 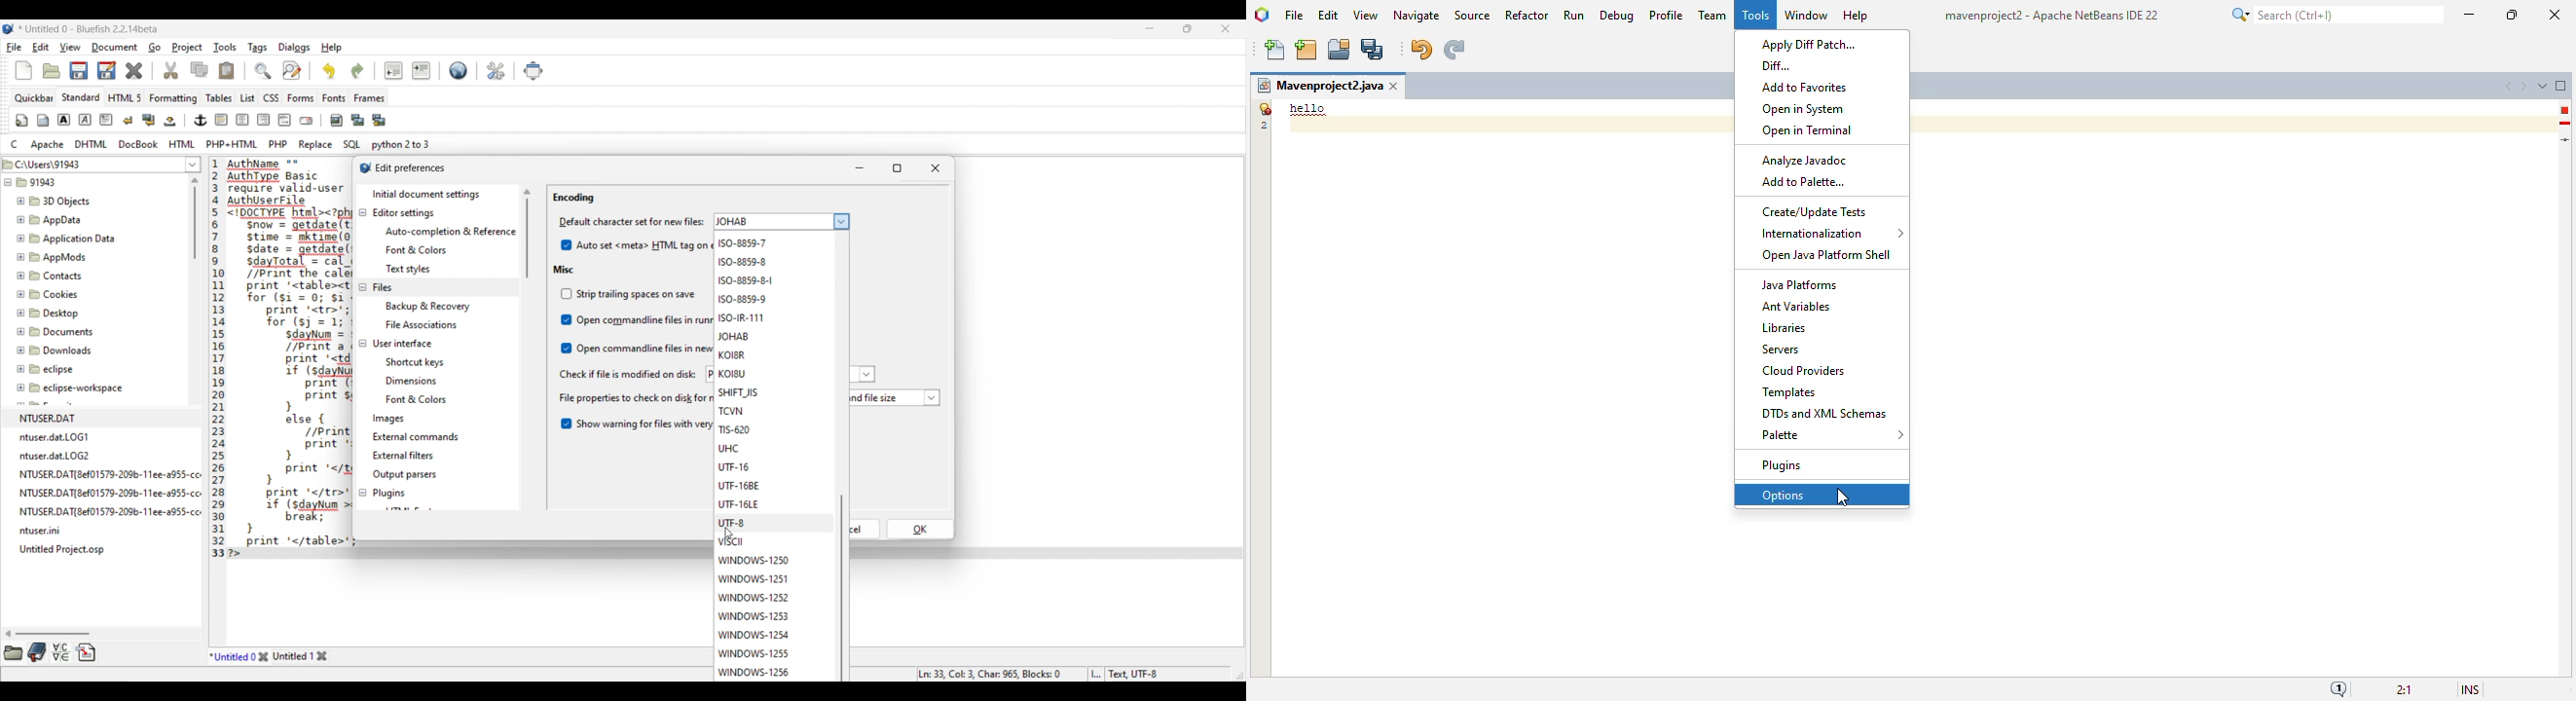 I want to click on Undo, so click(x=329, y=71).